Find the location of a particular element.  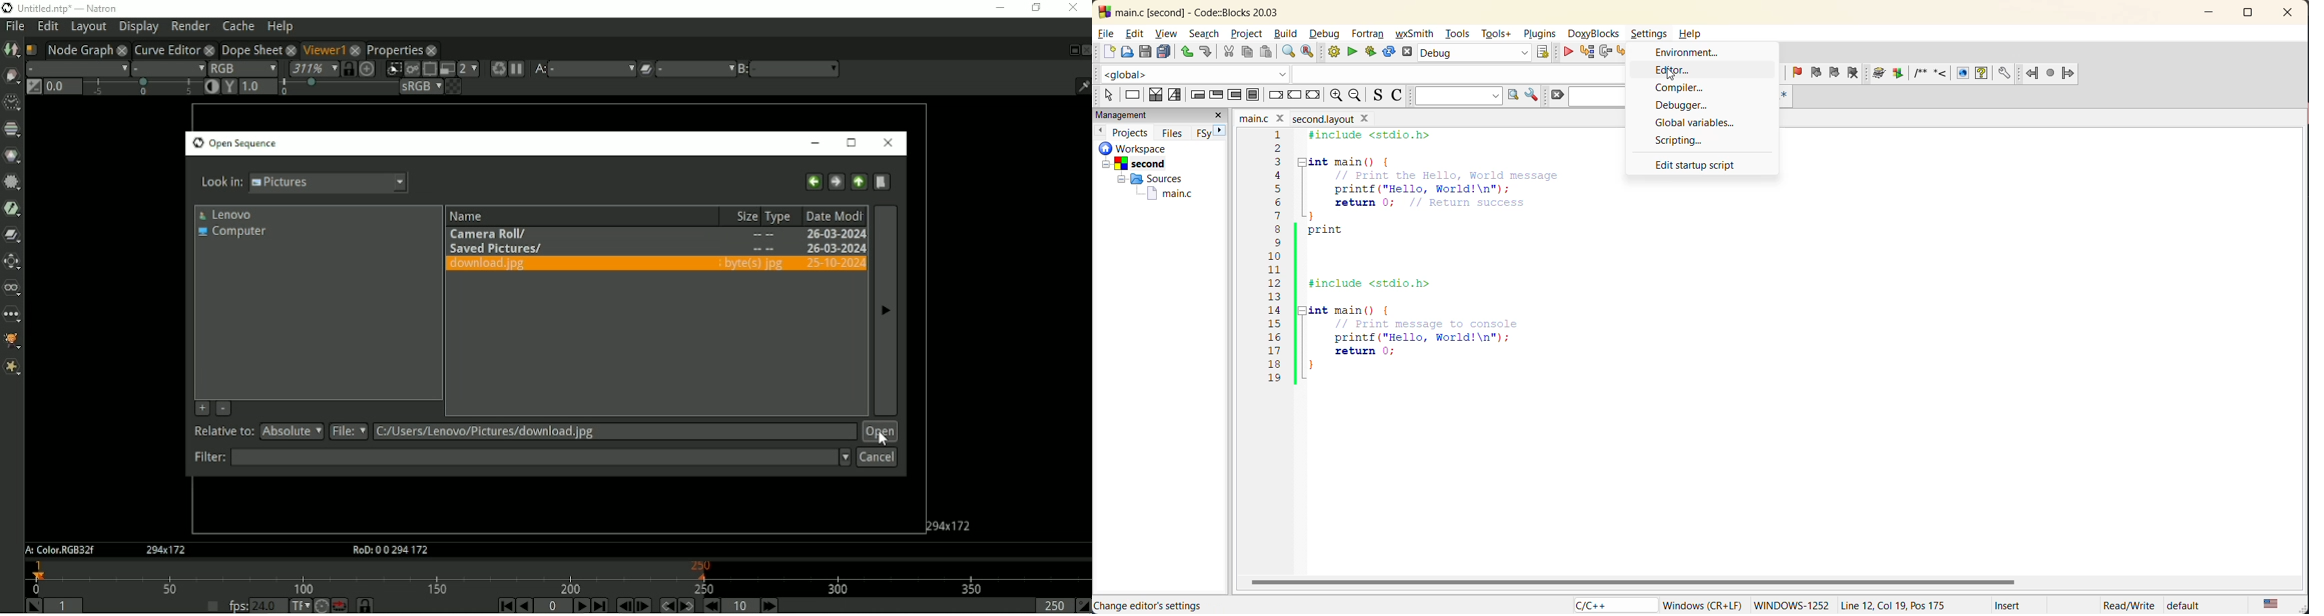

Close is located at coordinates (1085, 50).